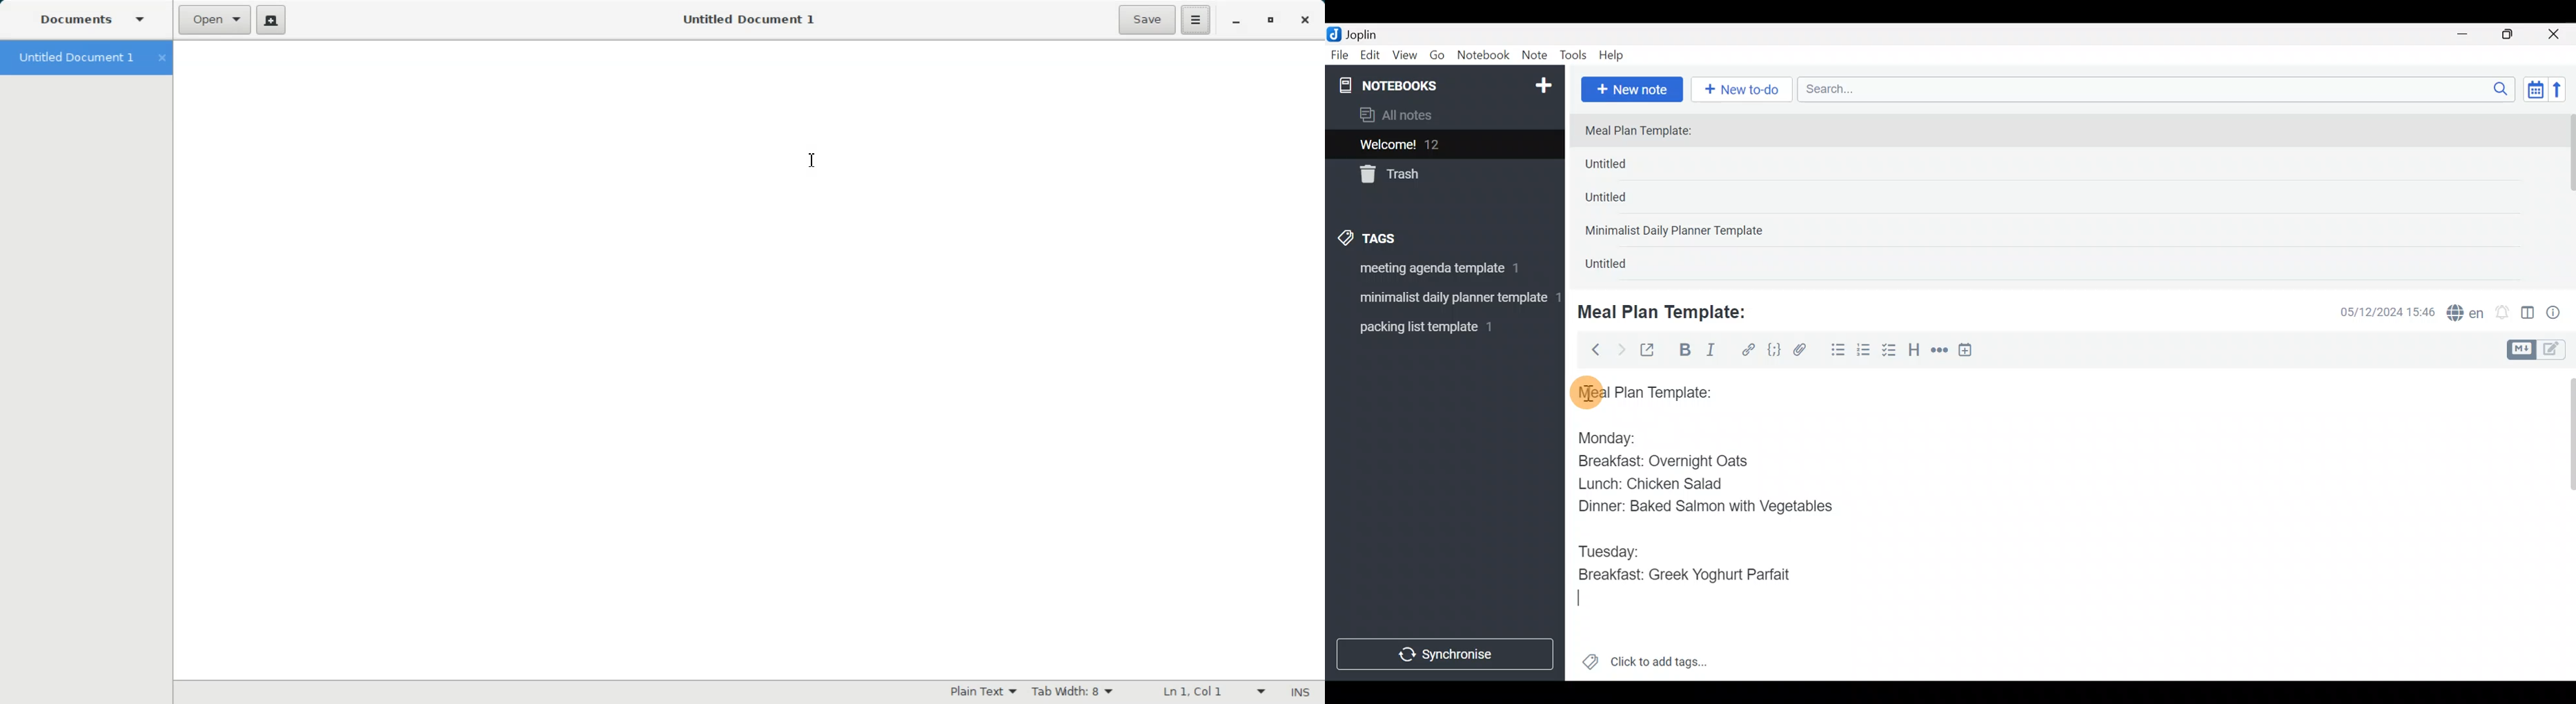 The image size is (2576, 728). Describe the element at coordinates (1073, 691) in the screenshot. I see `Tab width` at that location.